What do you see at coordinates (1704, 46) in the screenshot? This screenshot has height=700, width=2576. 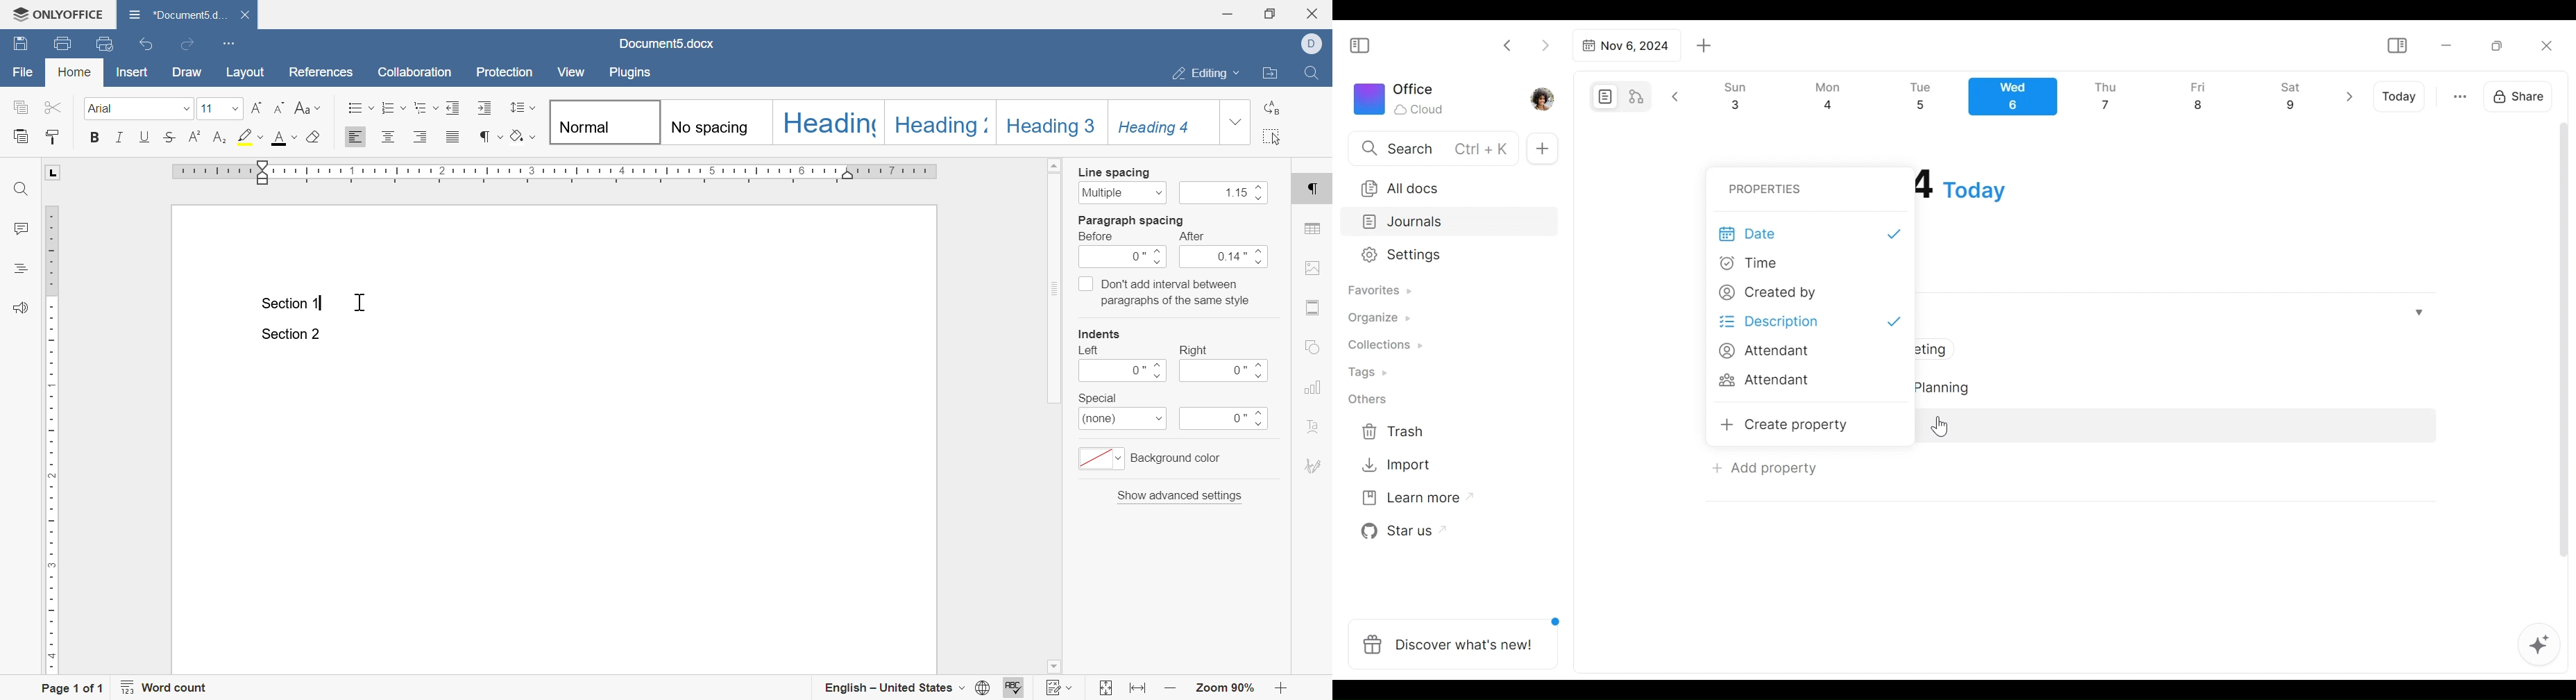 I see `Add new tab` at bounding box center [1704, 46].